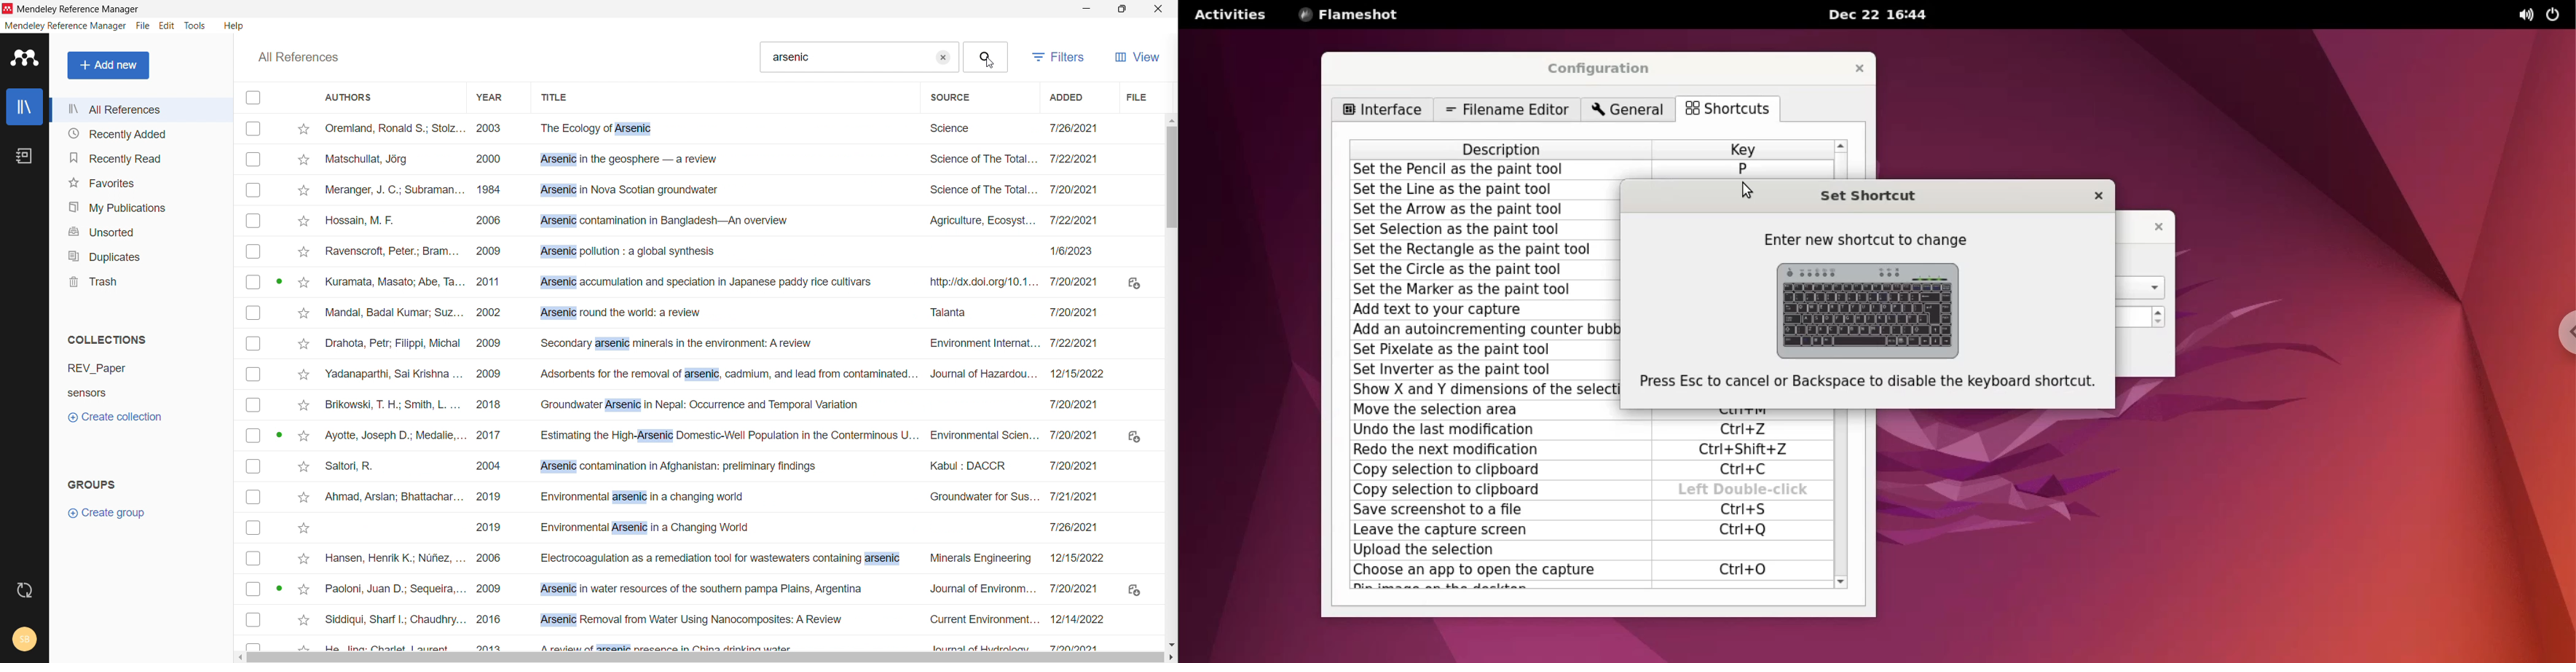 This screenshot has height=672, width=2576. What do you see at coordinates (1149, 97) in the screenshot?
I see `file` at bounding box center [1149, 97].